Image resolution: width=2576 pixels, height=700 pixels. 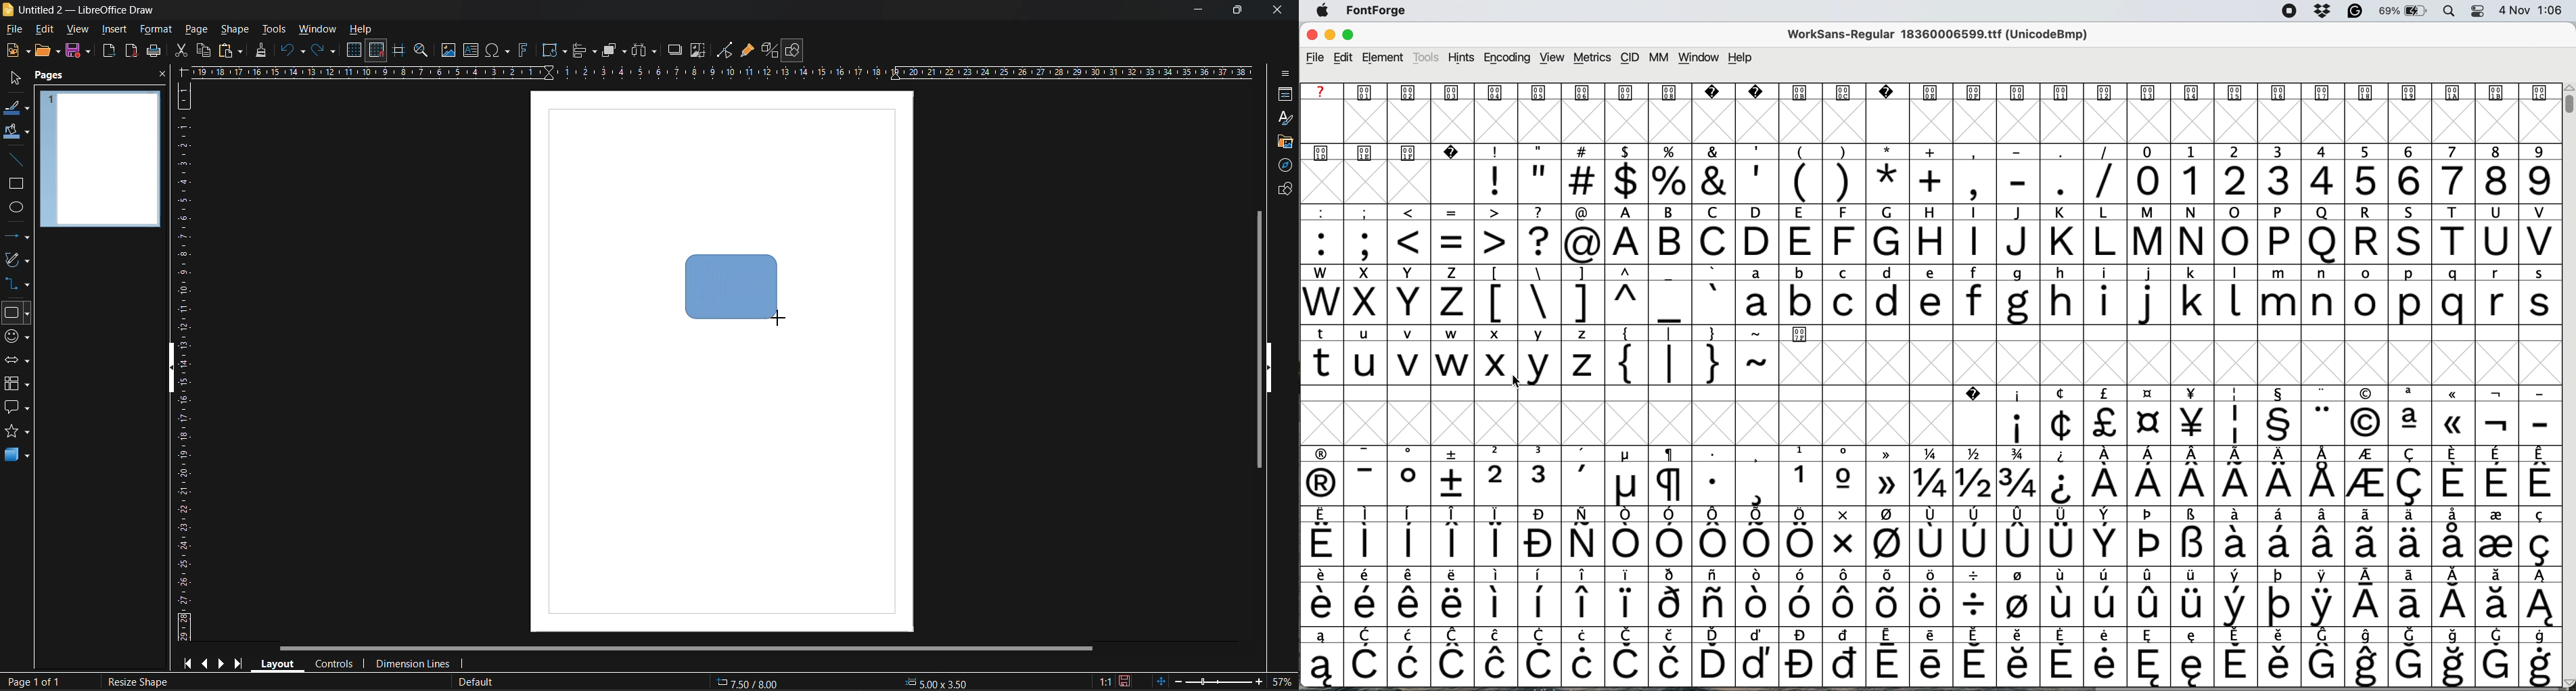 I want to click on dimension lines, so click(x=412, y=665).